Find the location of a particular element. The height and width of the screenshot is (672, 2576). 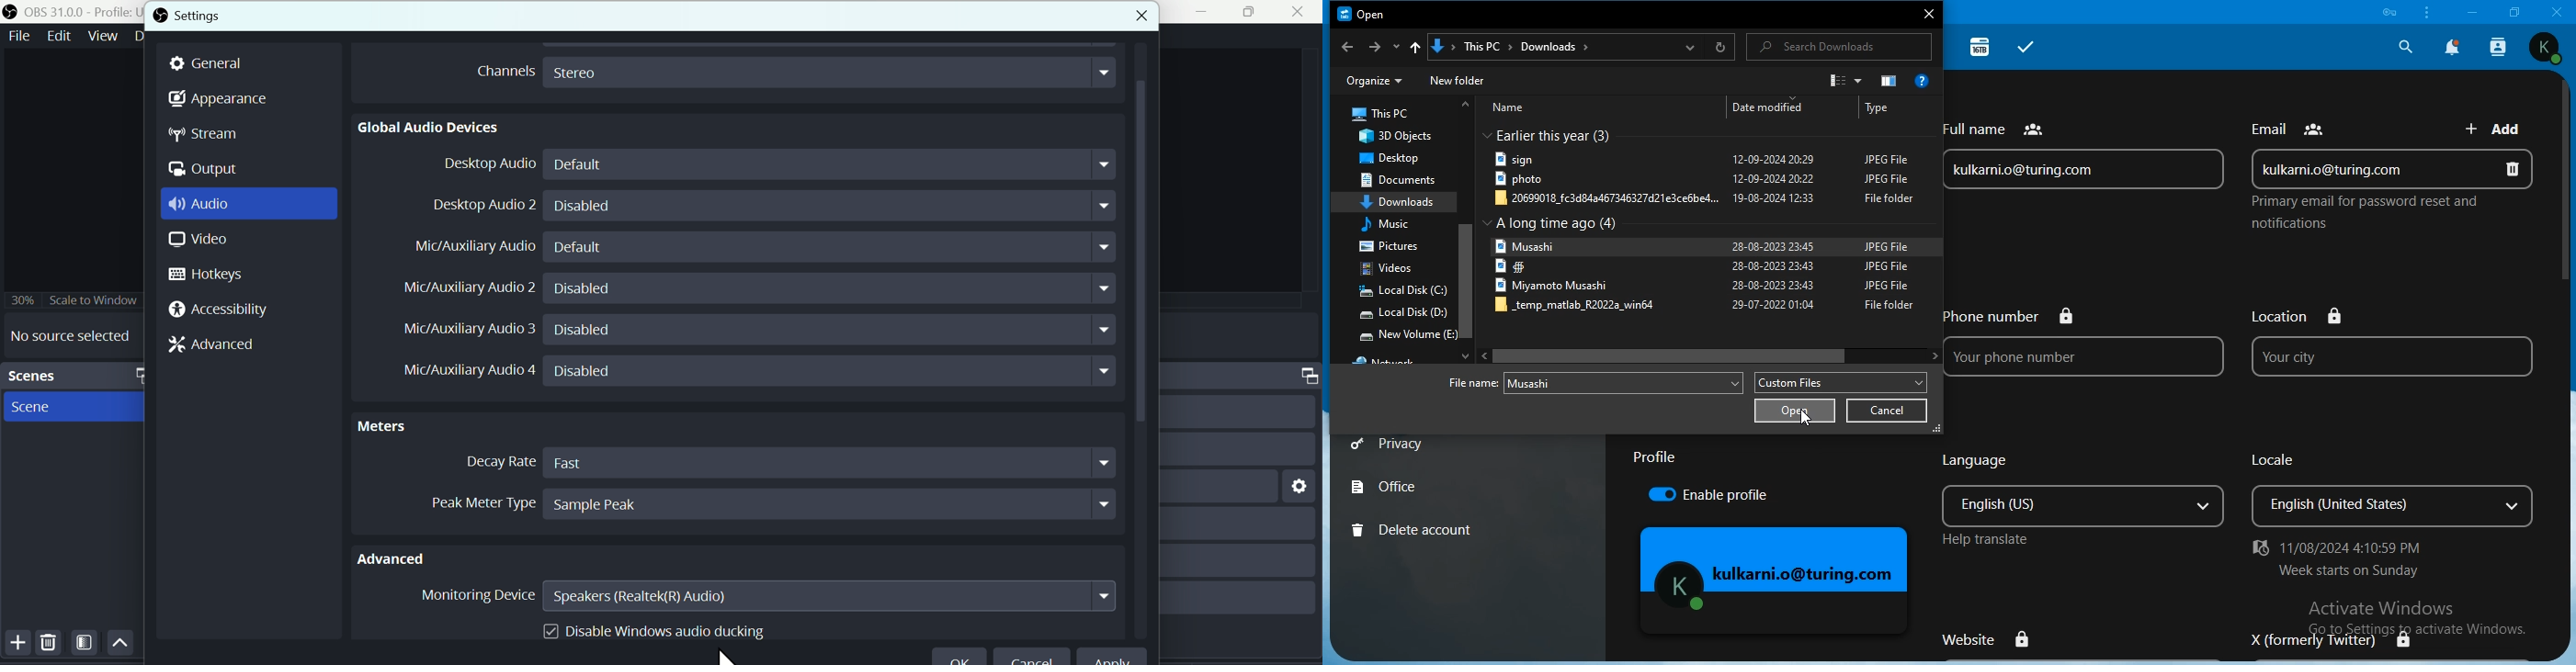

X is located at coordinates (2342, 637).